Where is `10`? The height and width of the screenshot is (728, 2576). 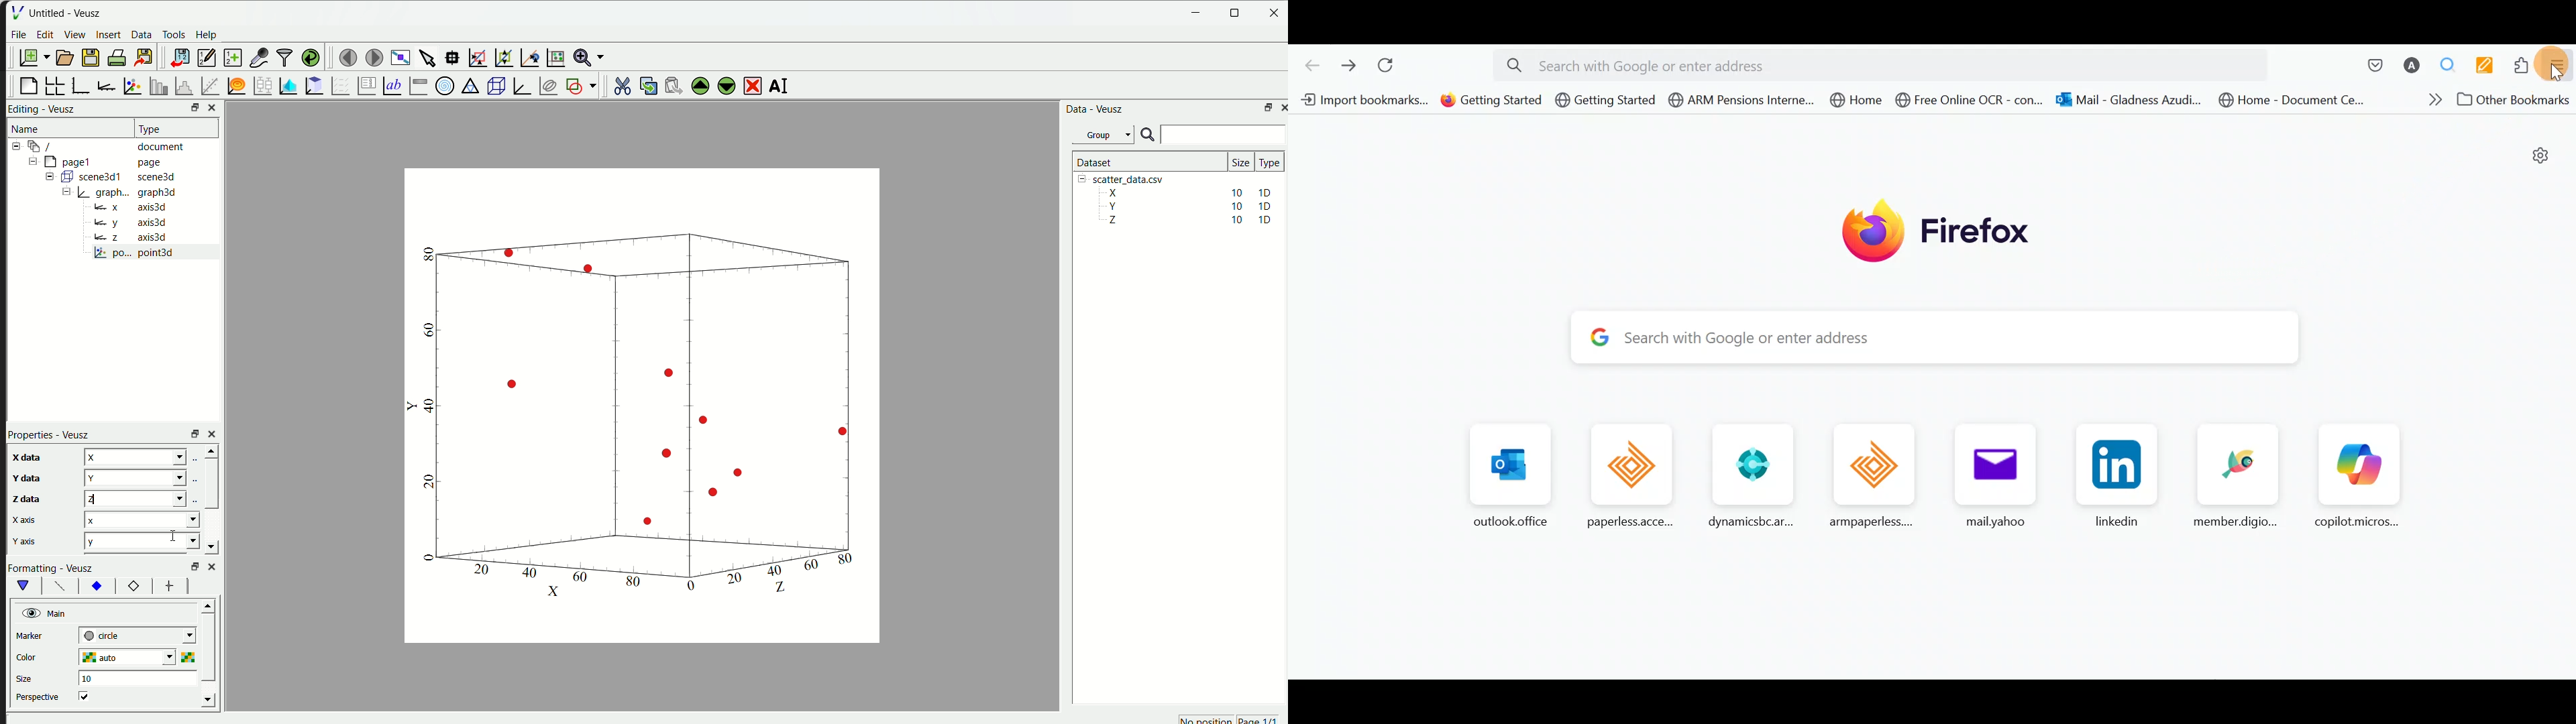 10 is located at coordinates (86, 678).